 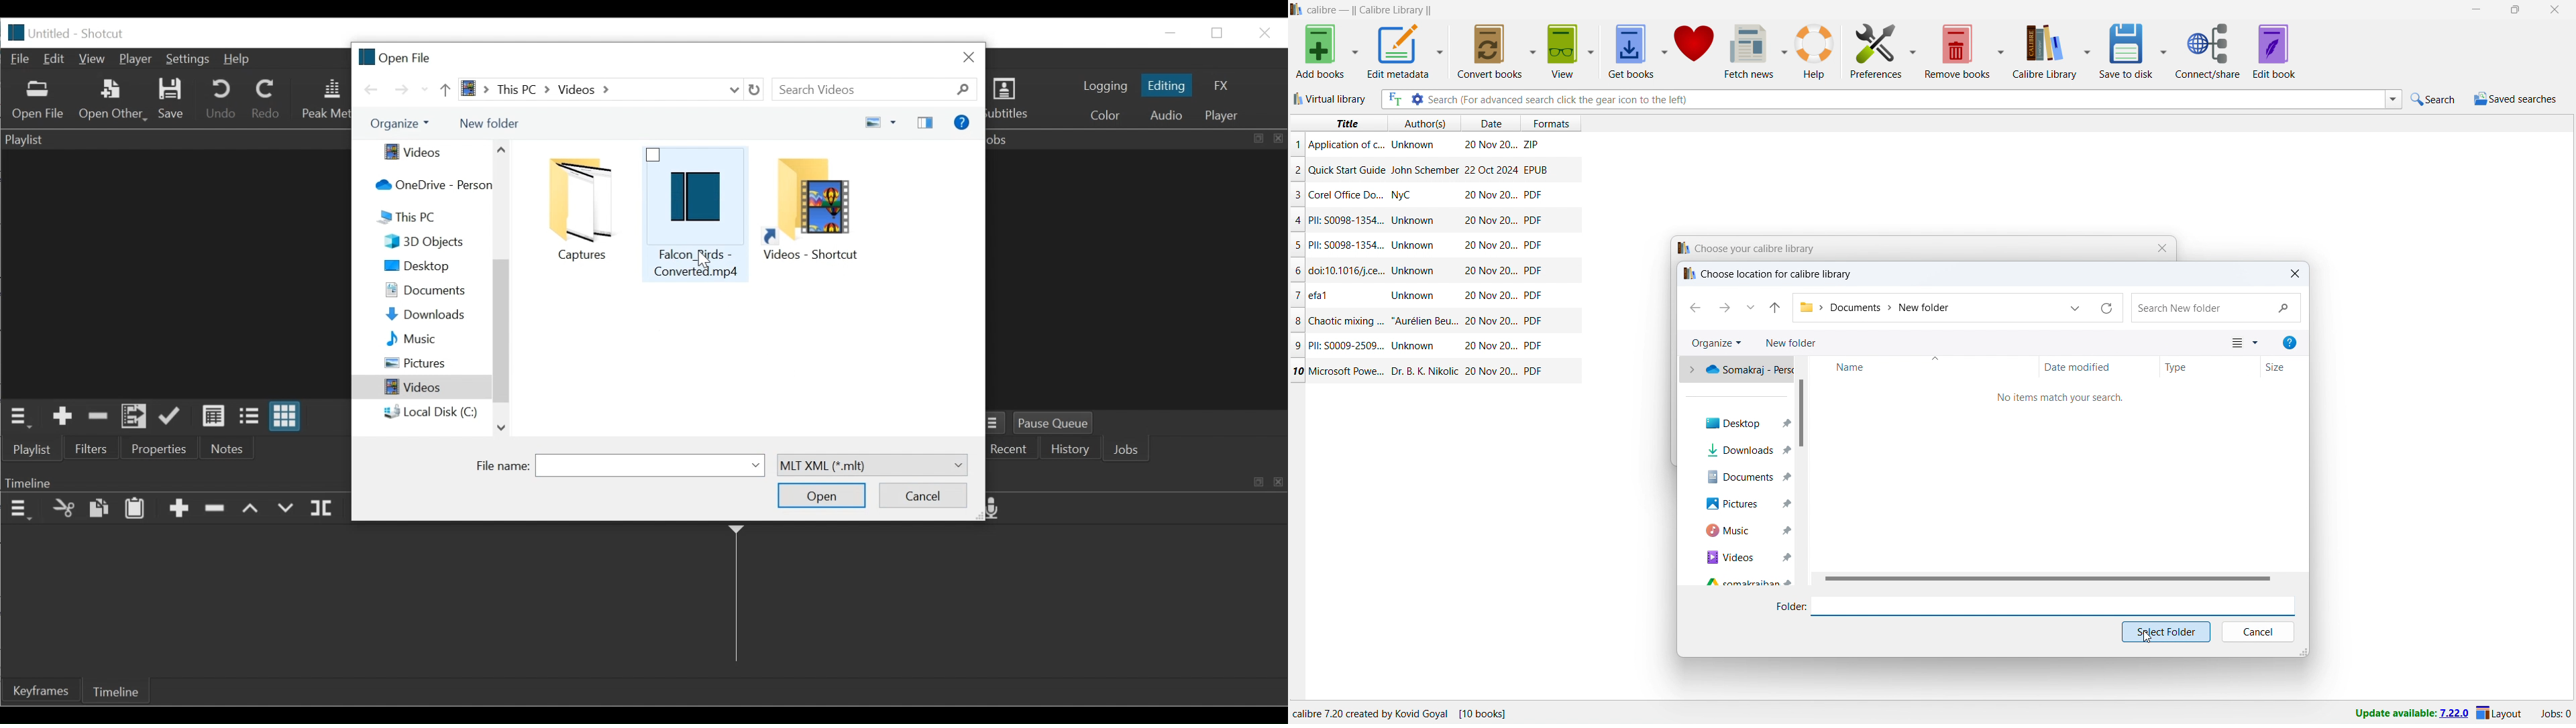 What do you see at coordinates (38, 101) in the screenshot?
I see `Open Other File` at bounding box center [38, 101].